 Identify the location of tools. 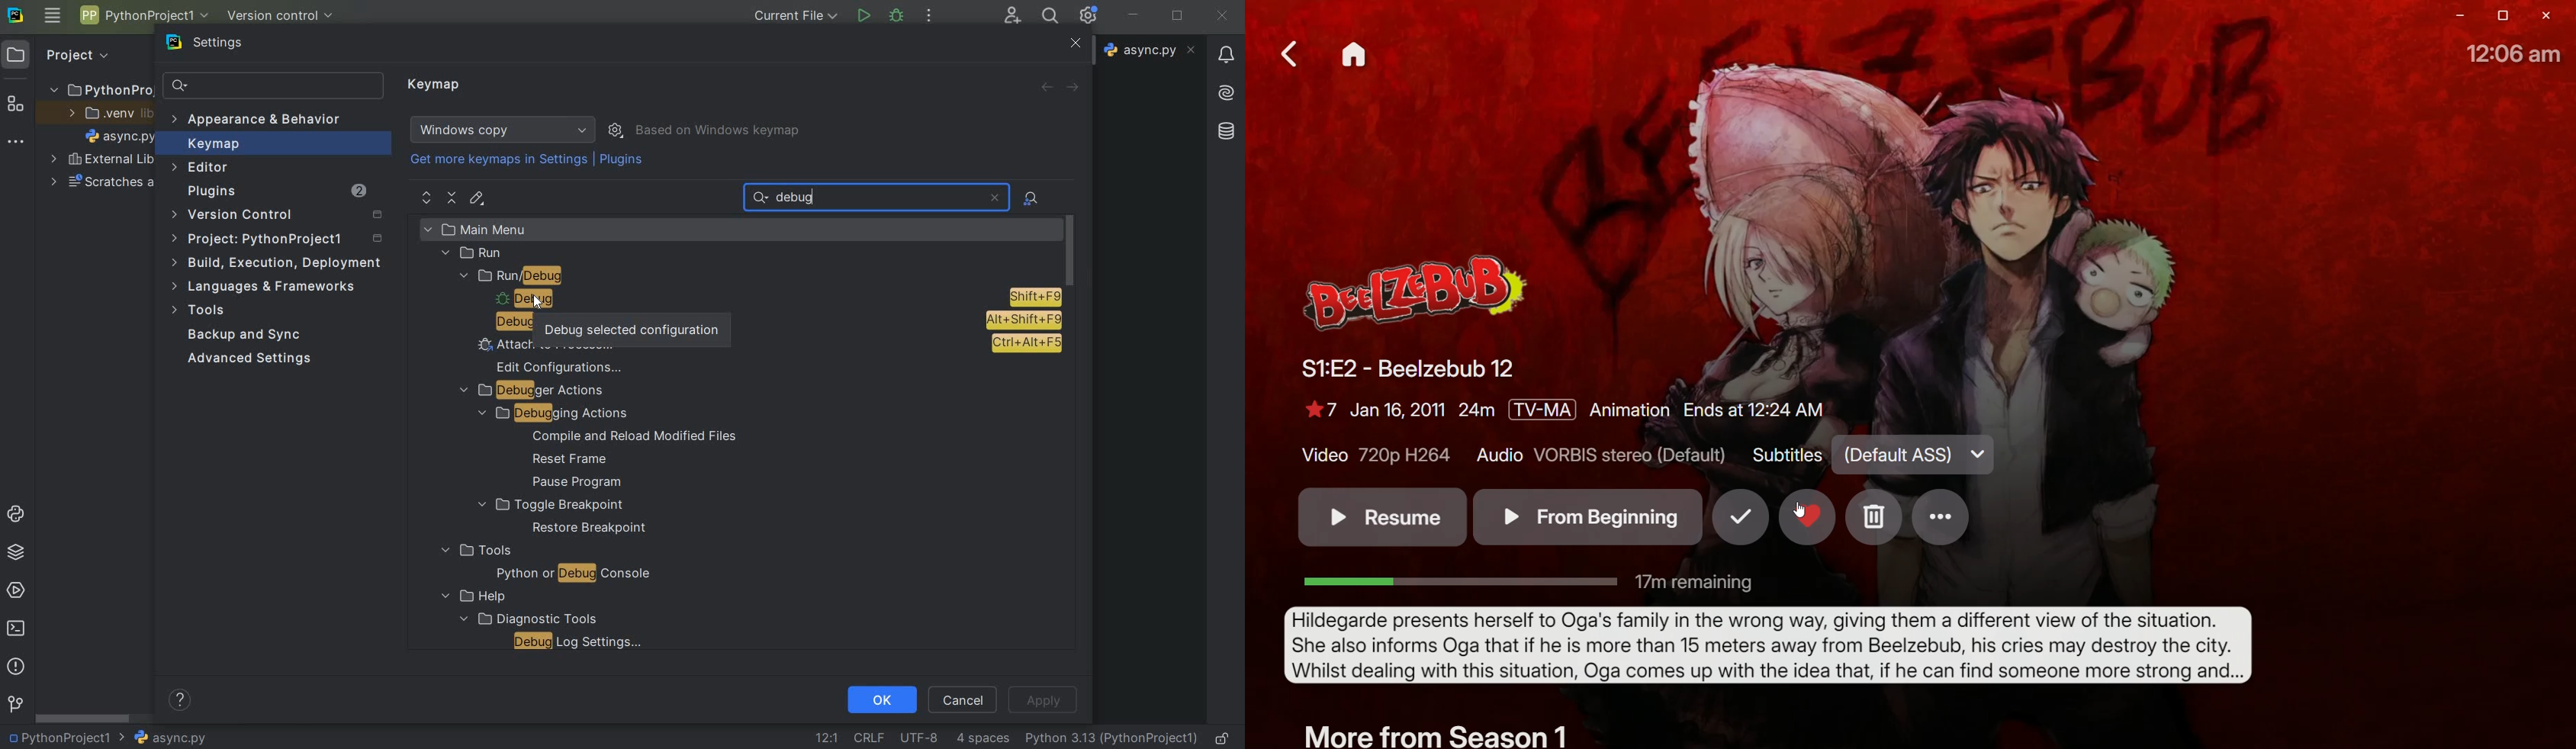
(201, 312).